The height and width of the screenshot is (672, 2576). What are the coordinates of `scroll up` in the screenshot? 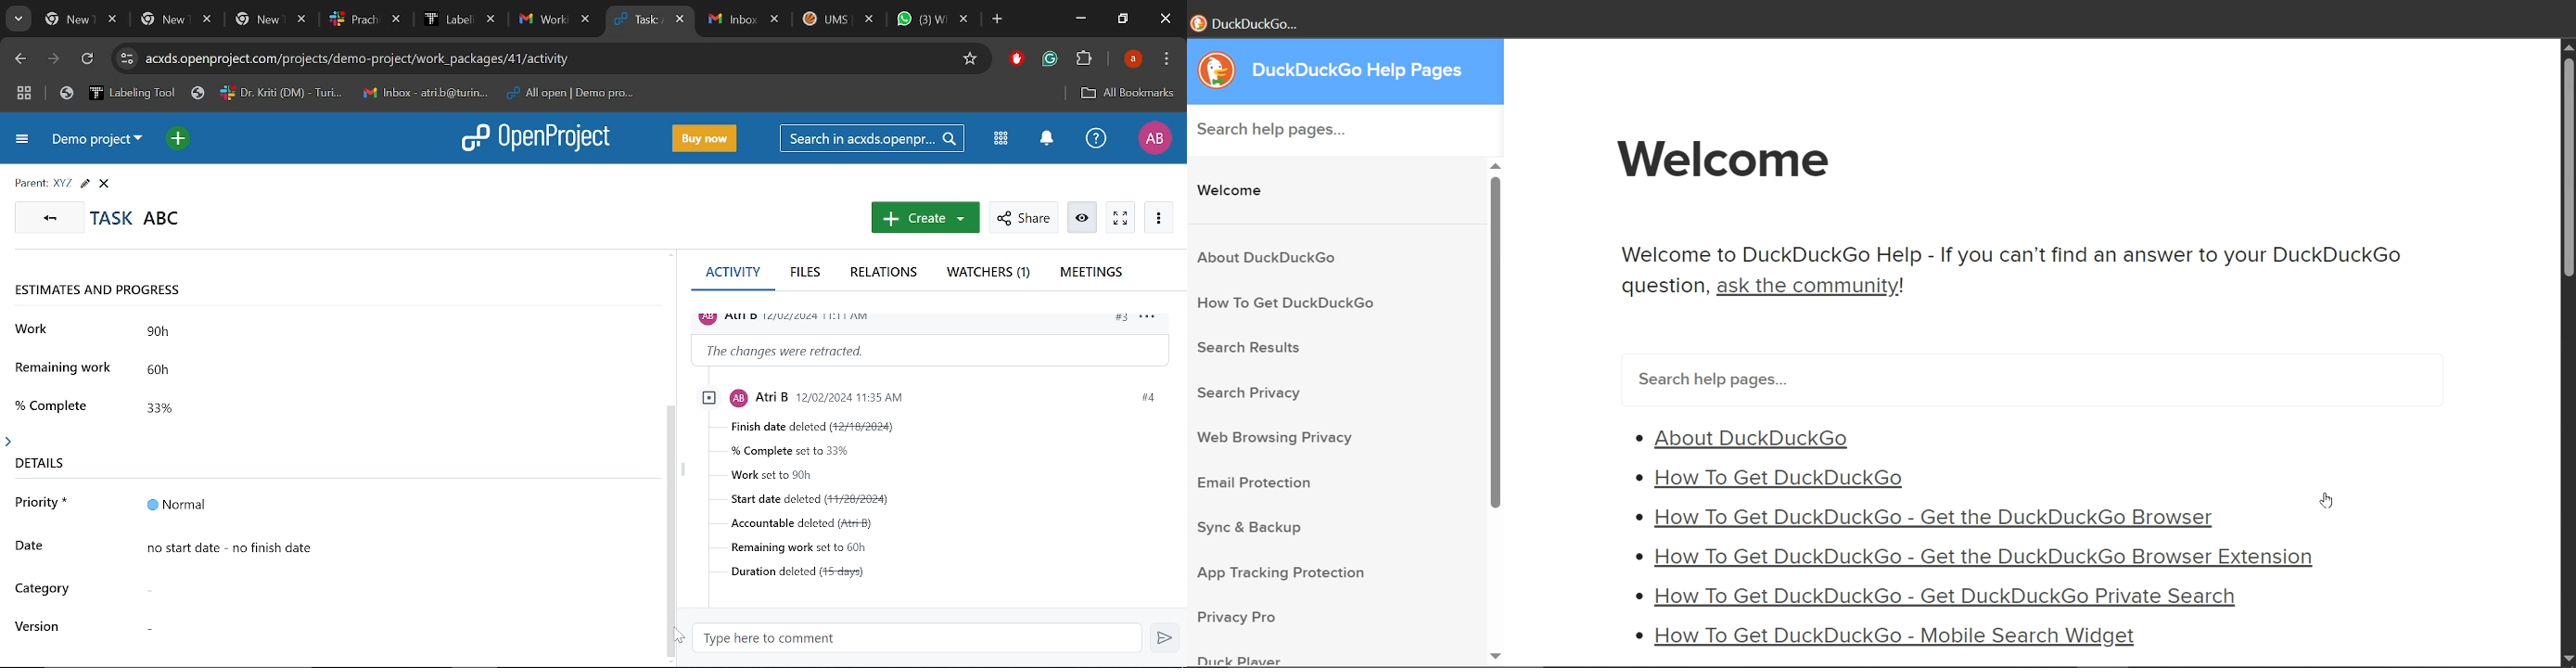 It's located at (1497, 164).